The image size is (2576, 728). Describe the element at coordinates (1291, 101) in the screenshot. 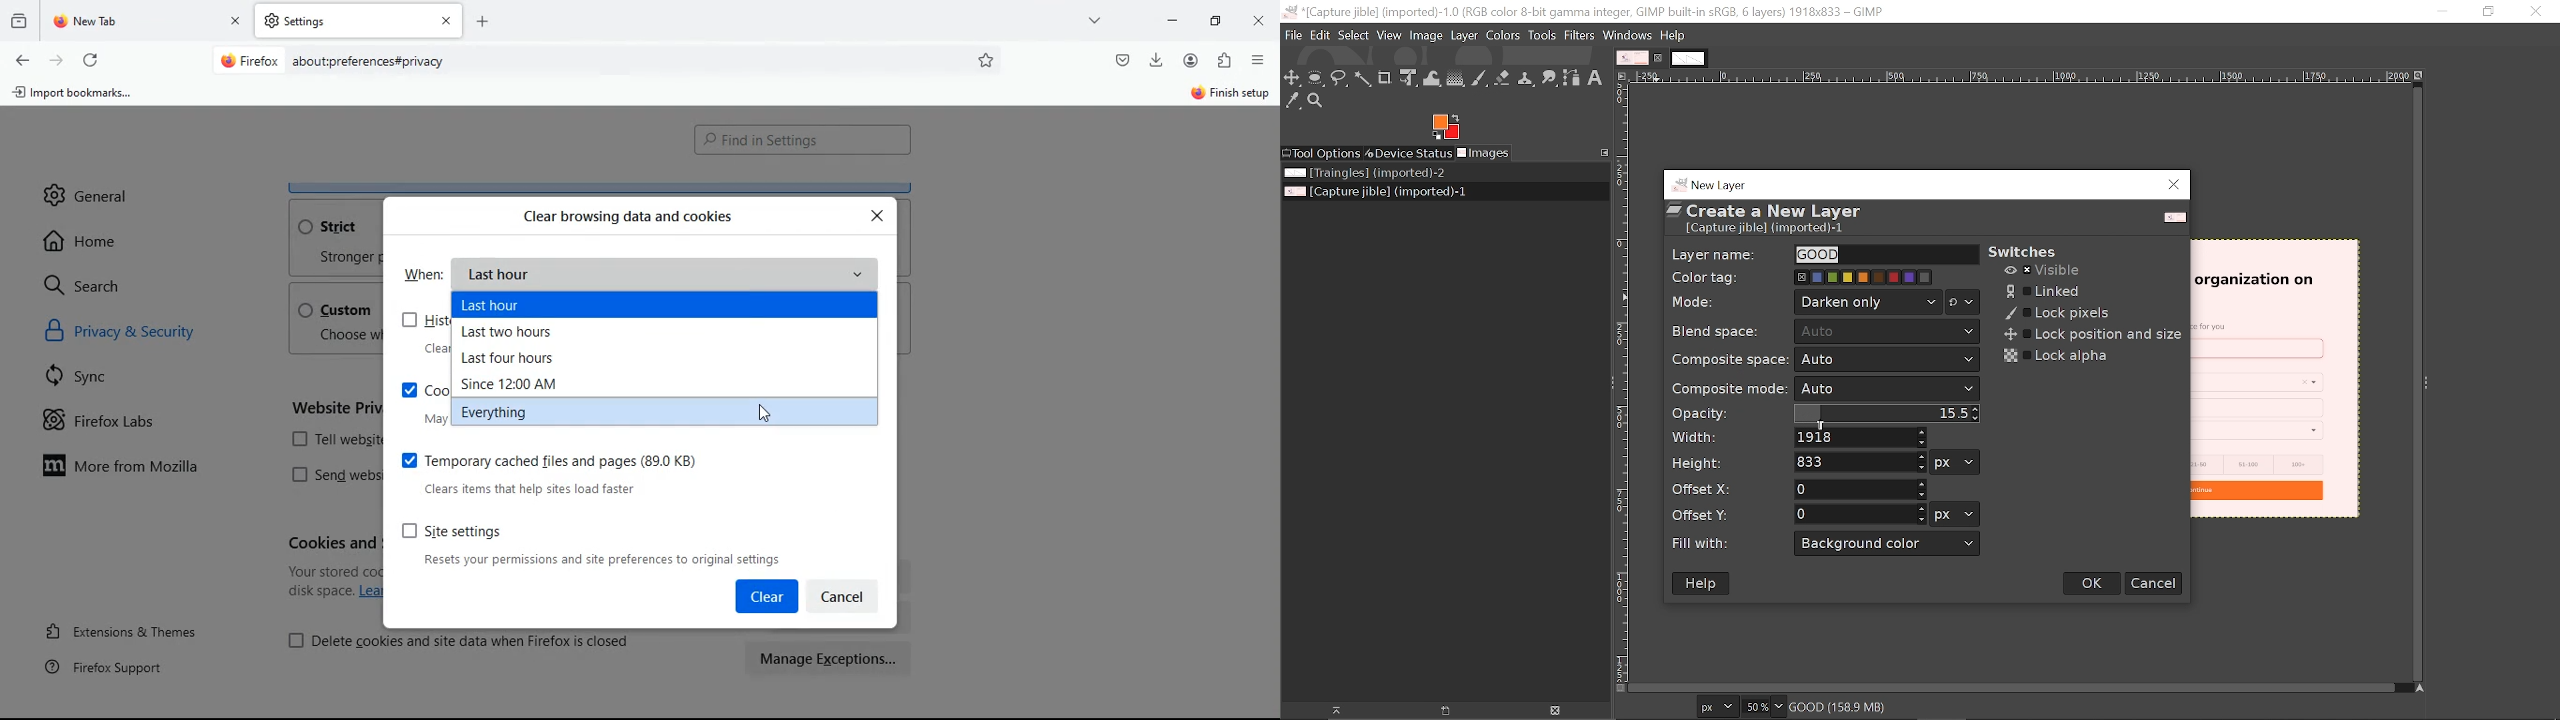

I see `Color picker tool` at that location.